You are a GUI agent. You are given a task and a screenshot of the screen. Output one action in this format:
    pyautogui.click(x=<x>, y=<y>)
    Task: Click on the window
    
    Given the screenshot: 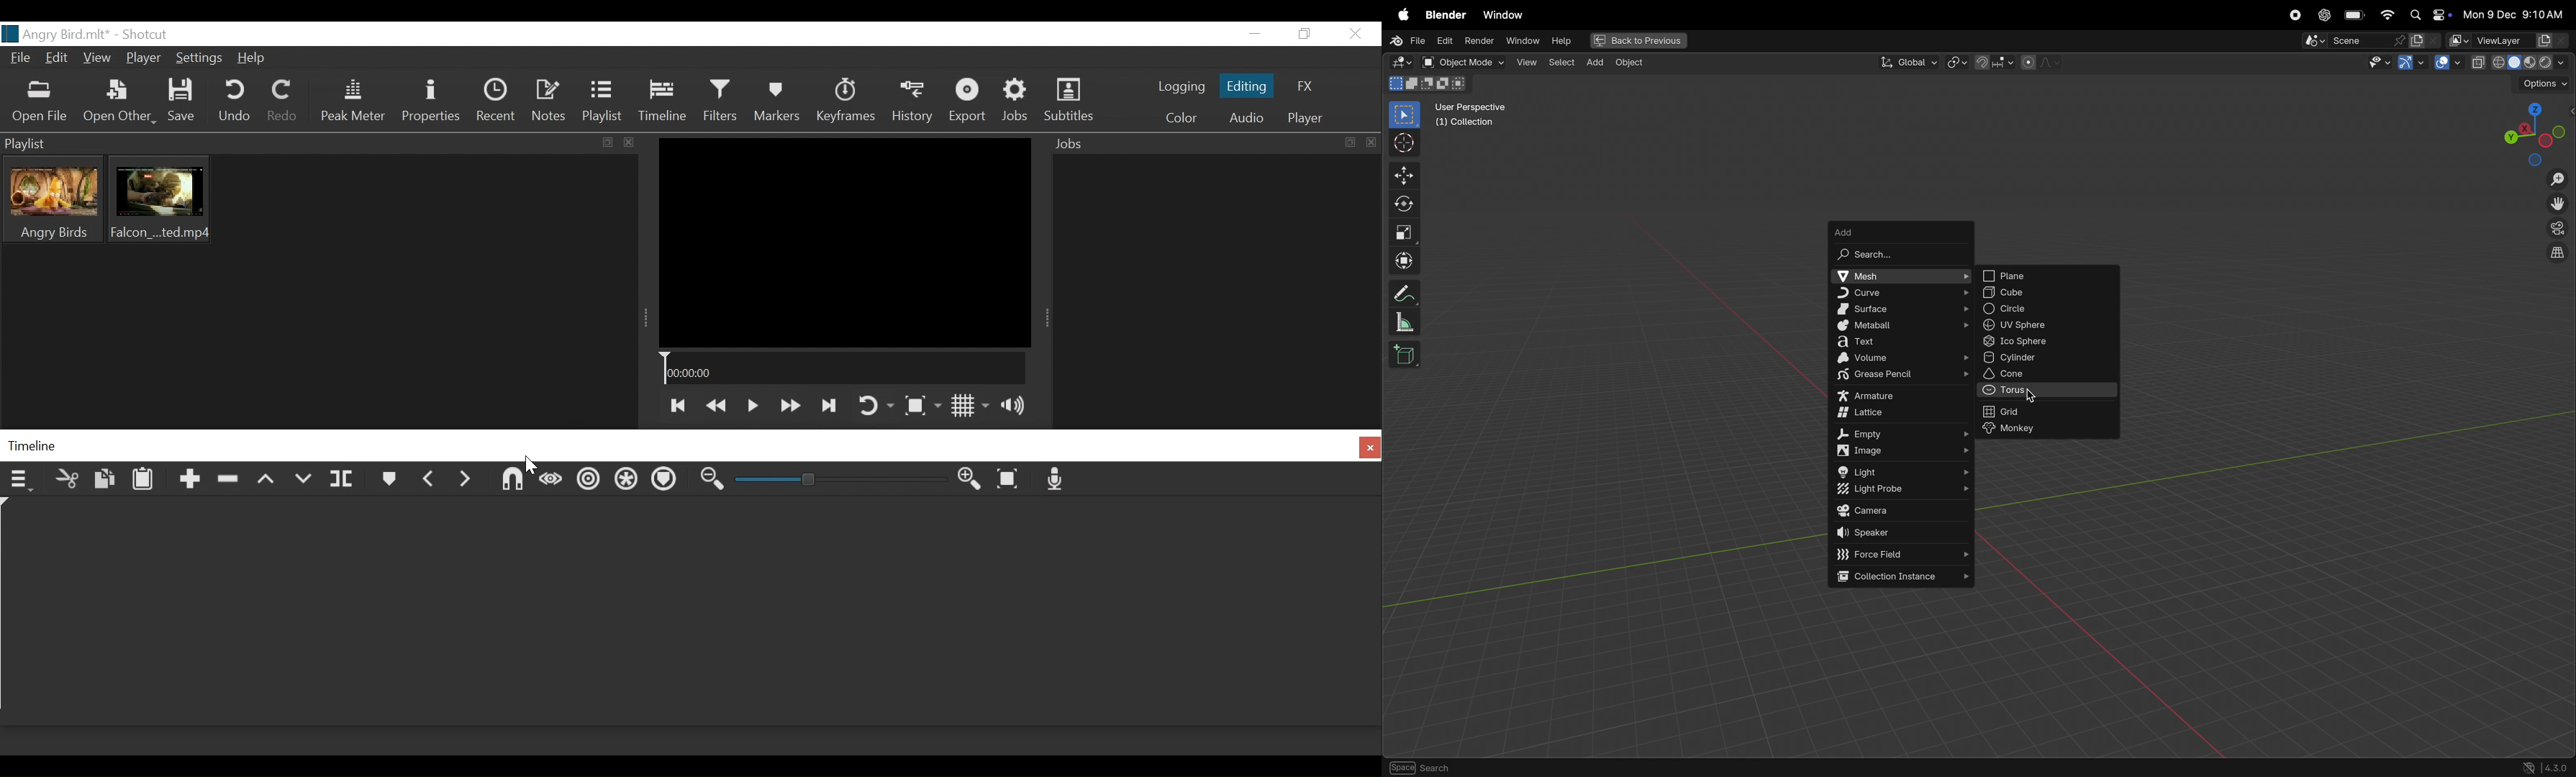 What is the action you would take?
    pyautogui.click(x=1521, y=41)
    